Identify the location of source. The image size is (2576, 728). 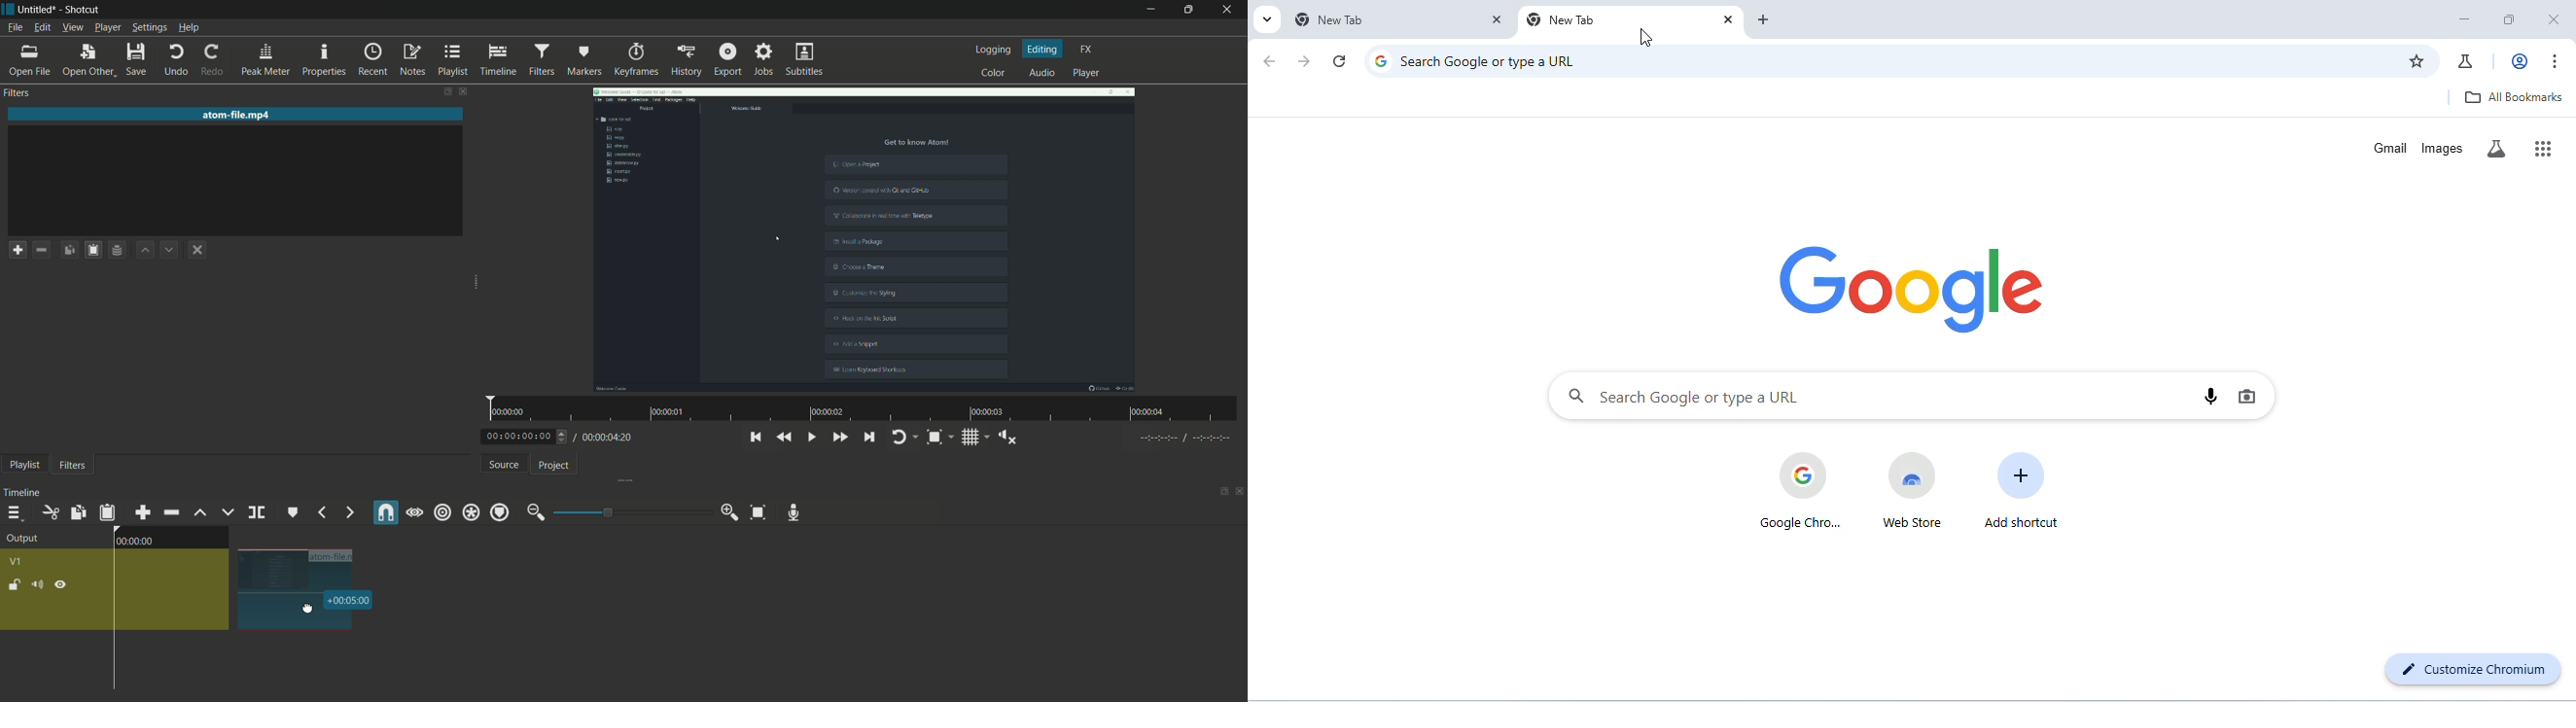
(502, 464).